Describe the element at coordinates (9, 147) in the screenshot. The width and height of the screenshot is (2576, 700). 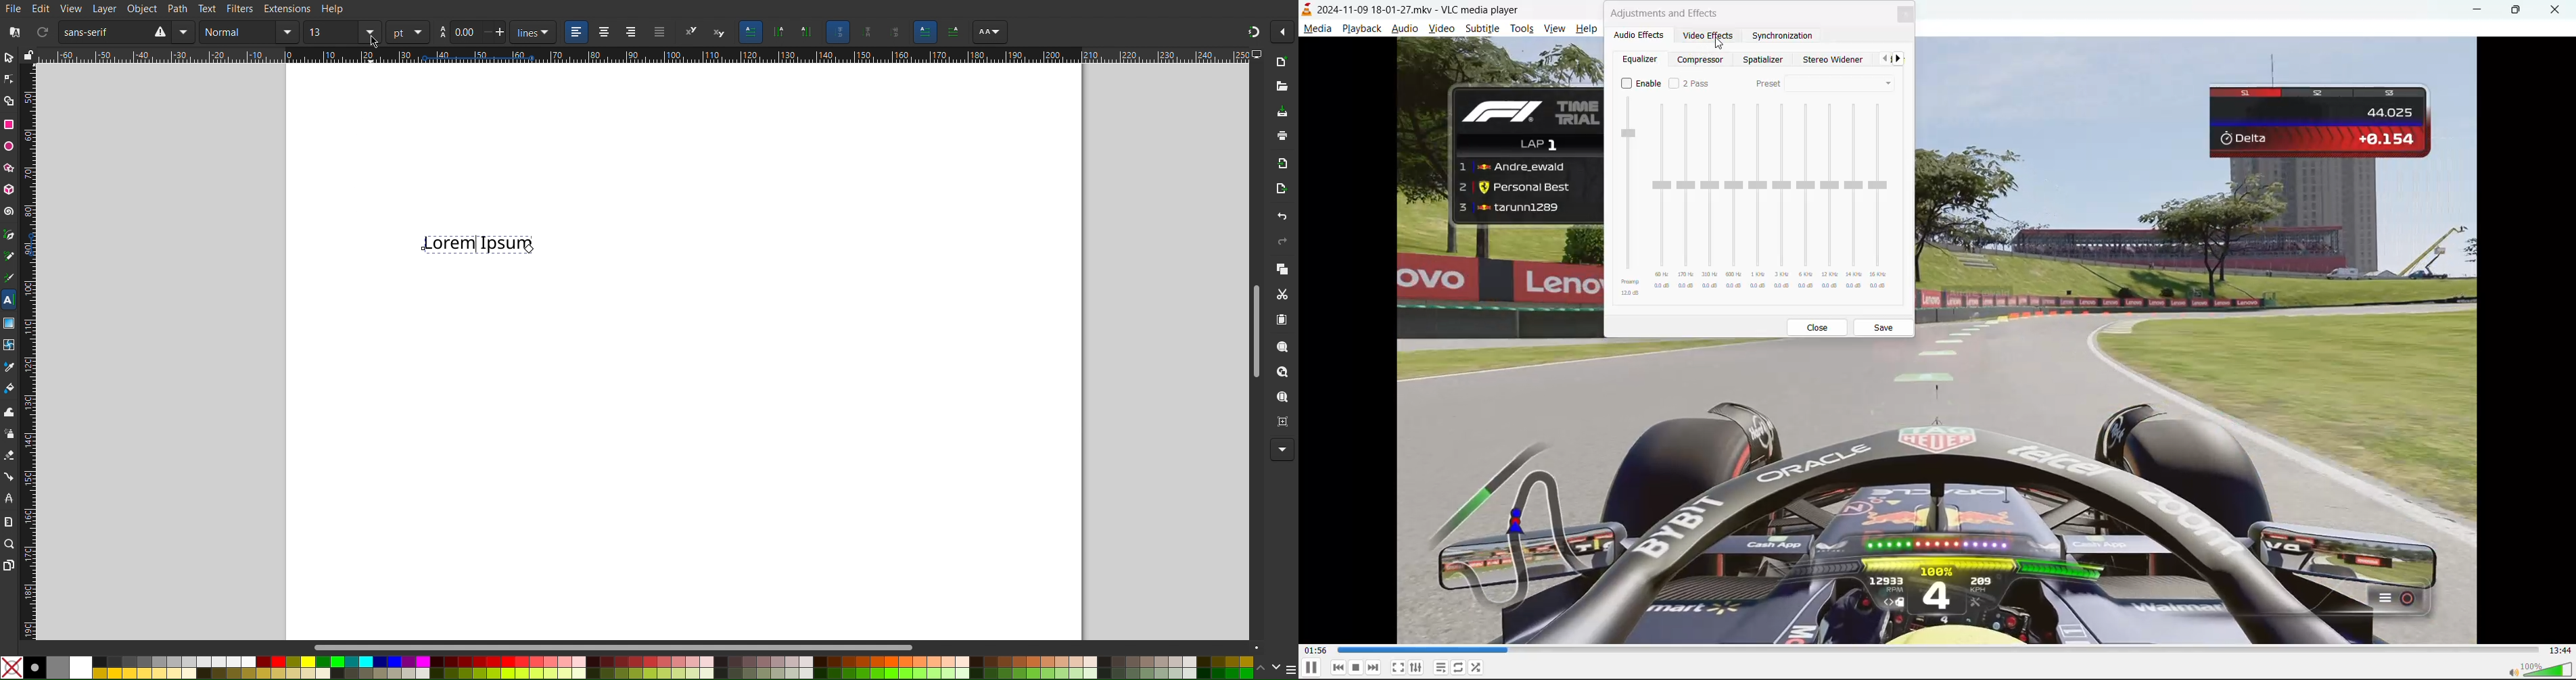
I see `Ellipse` at that location.